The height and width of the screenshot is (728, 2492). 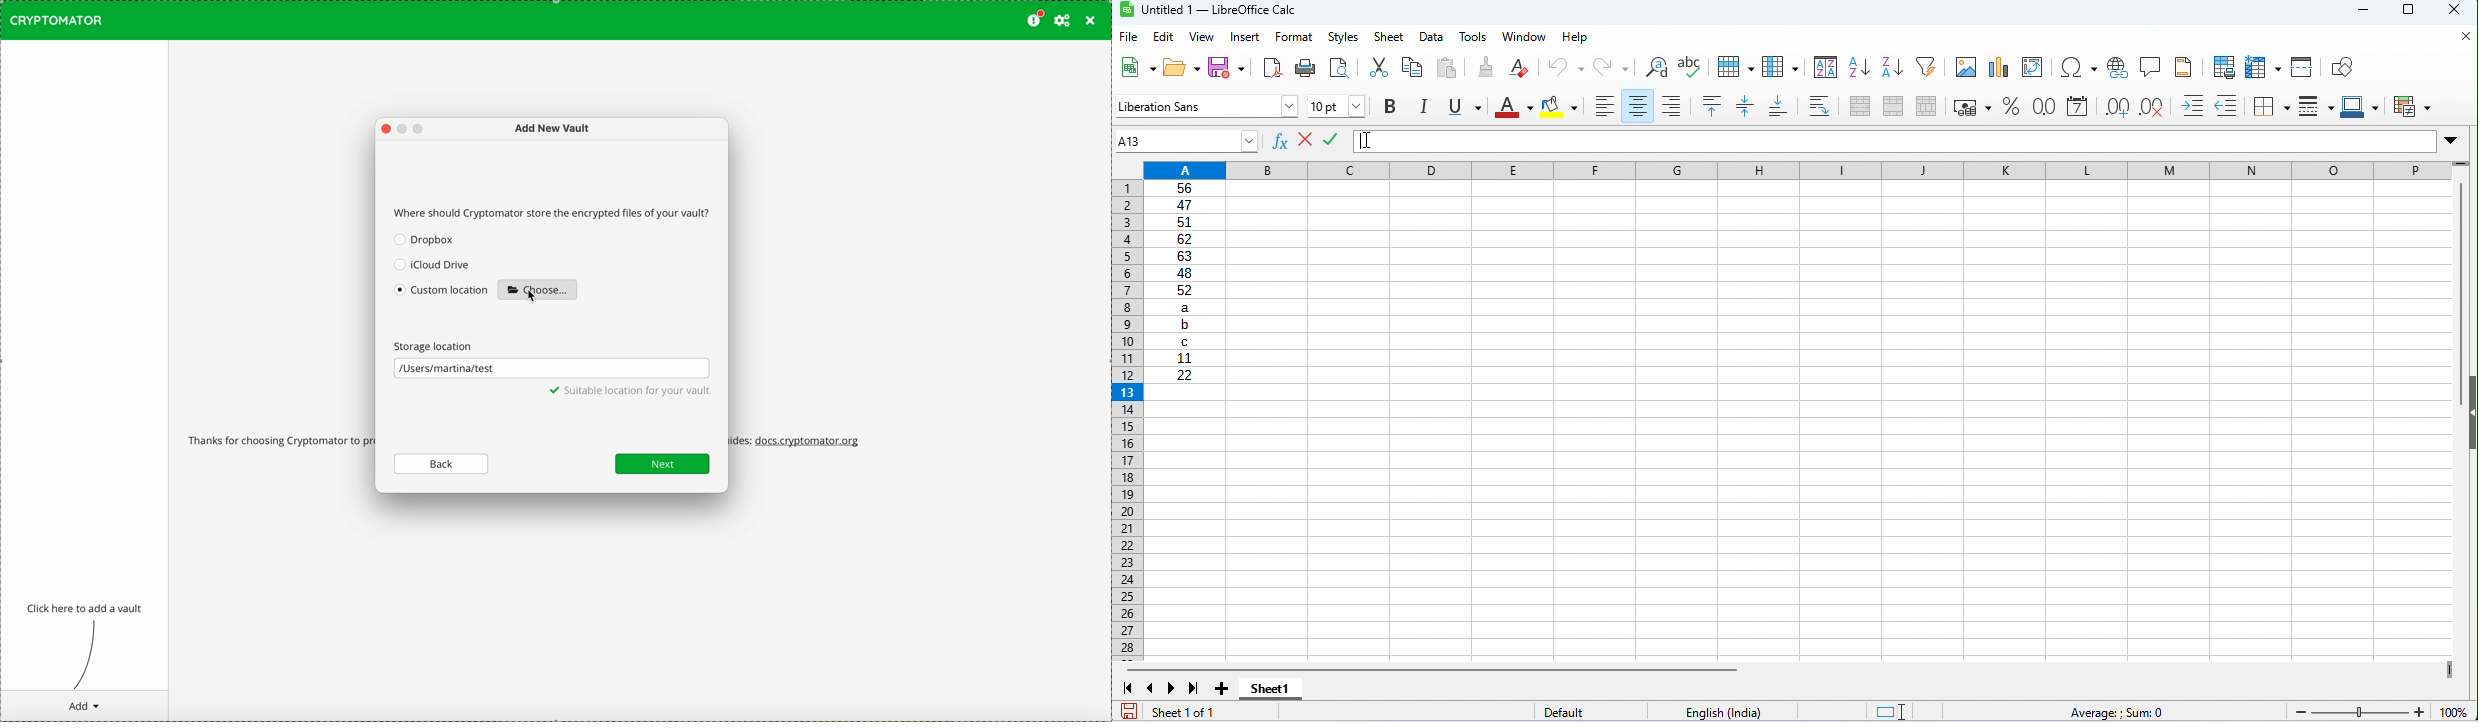 I want to click on font color, so click(x=1514, y=107).